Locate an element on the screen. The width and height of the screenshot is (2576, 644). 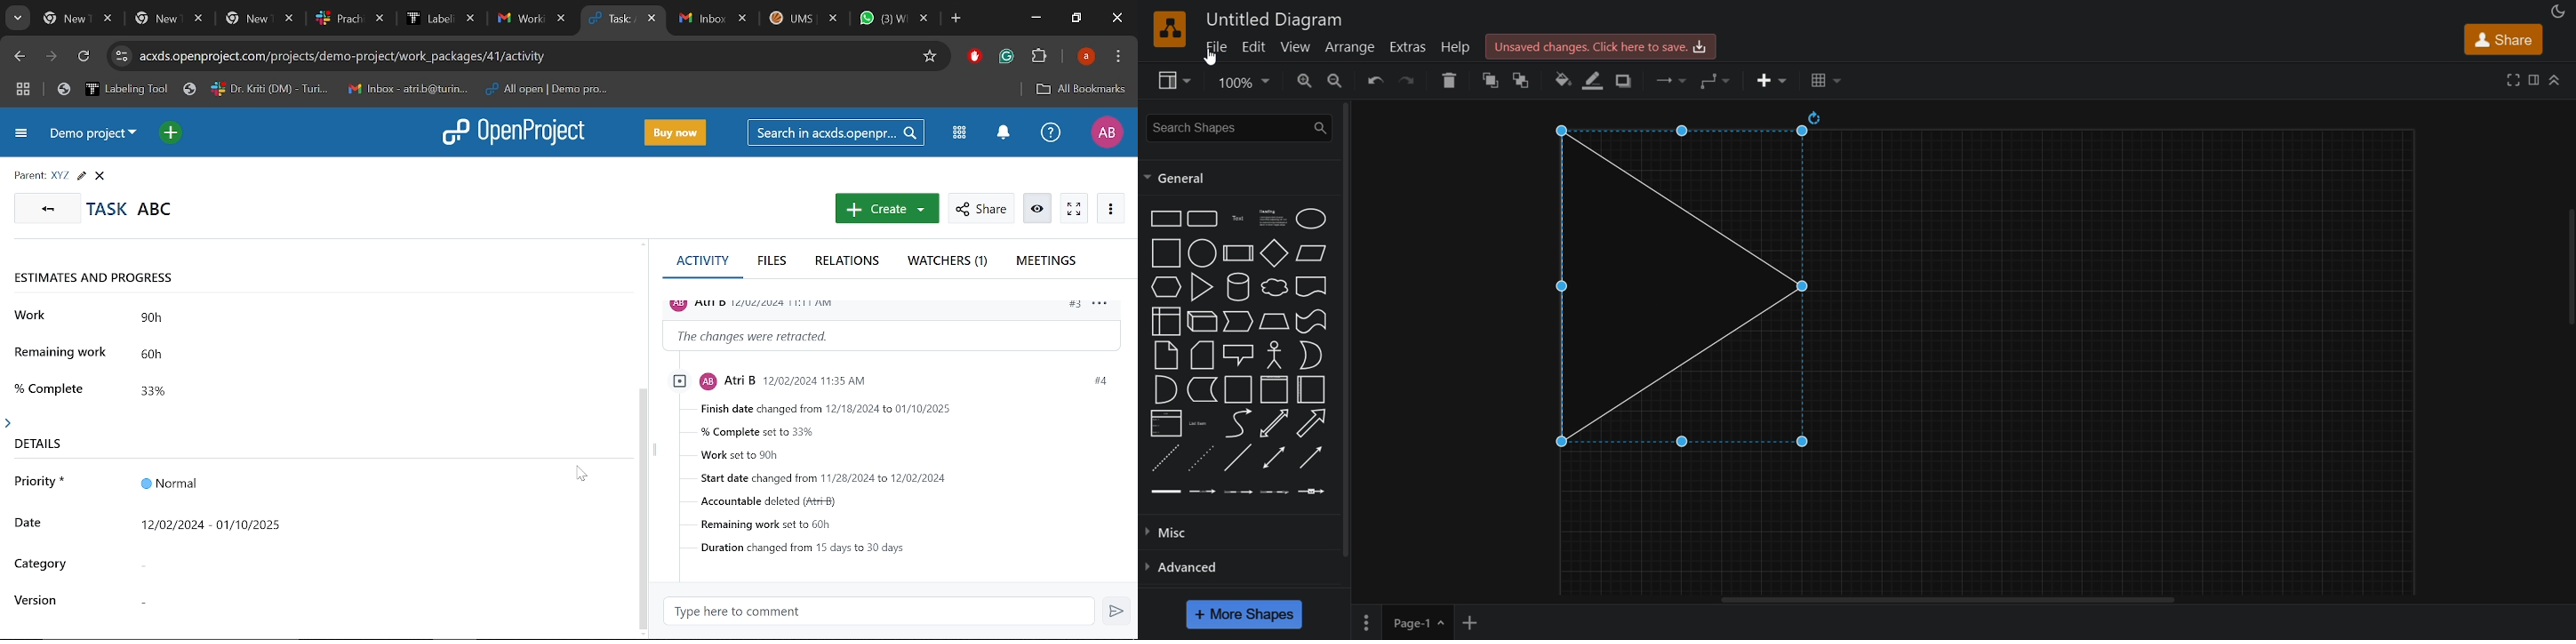
Open quick add menu is located at coordinates (172, 135).